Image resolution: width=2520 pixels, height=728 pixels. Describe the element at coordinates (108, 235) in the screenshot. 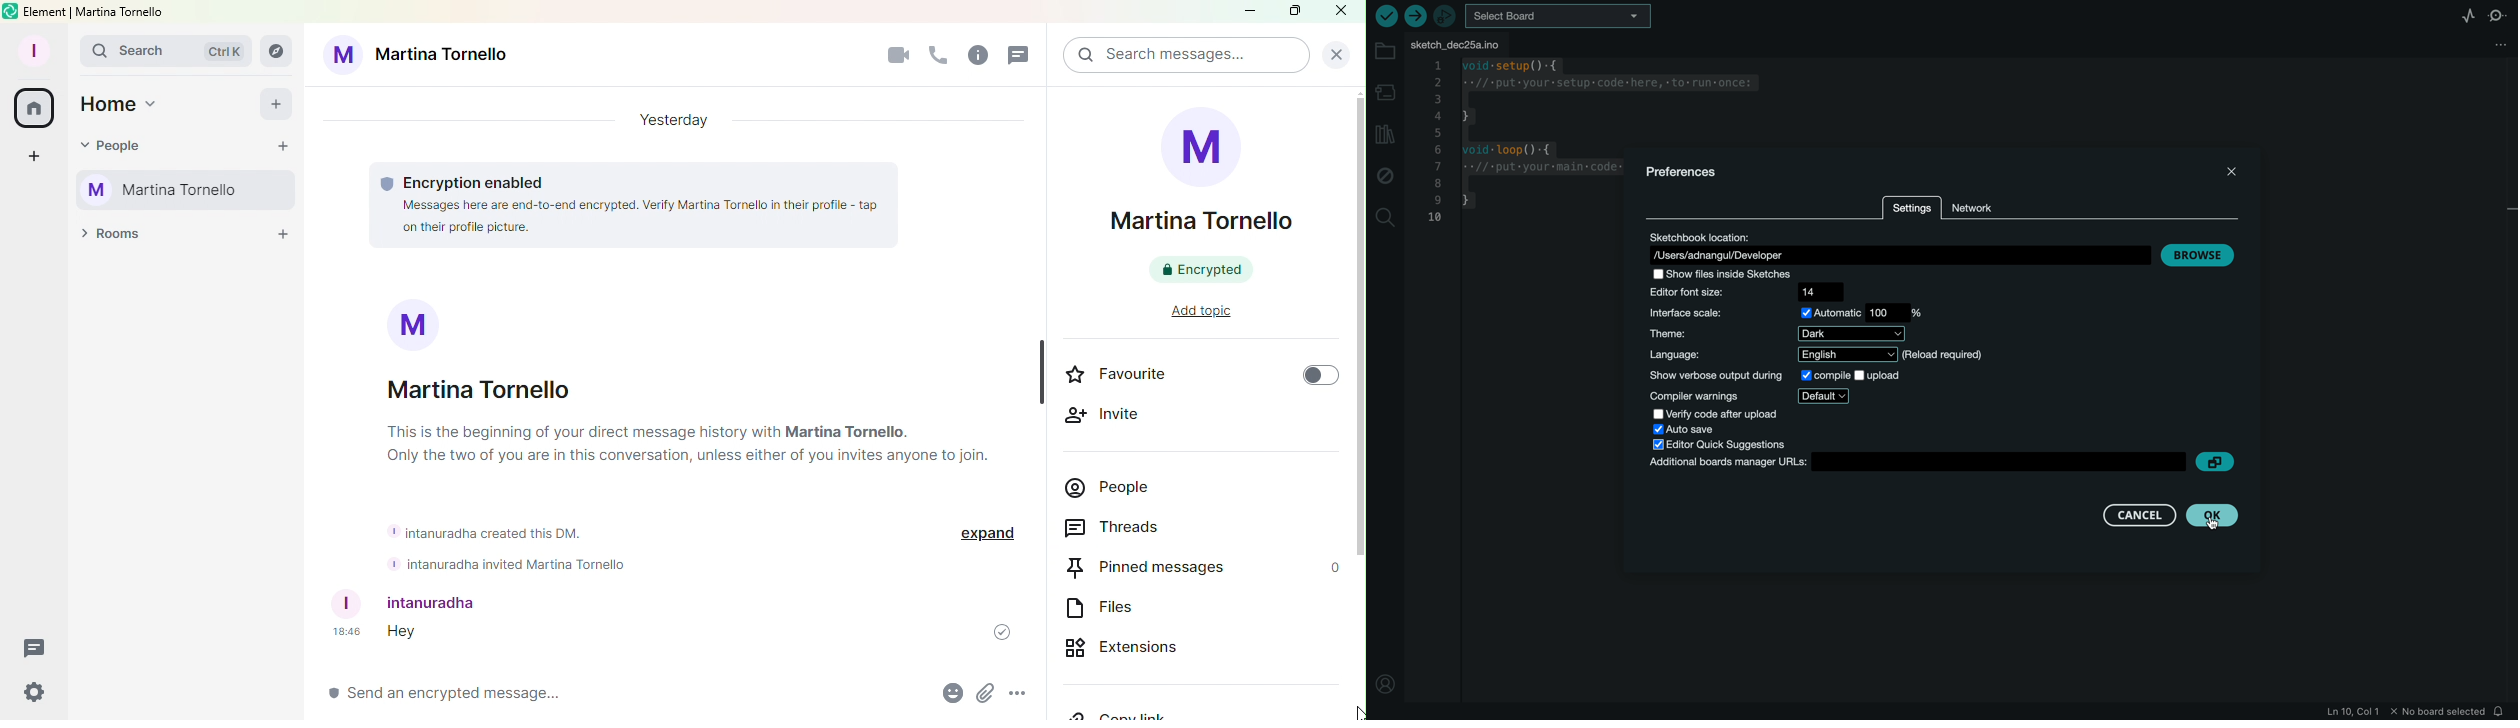

I see `Rooms` at that location.